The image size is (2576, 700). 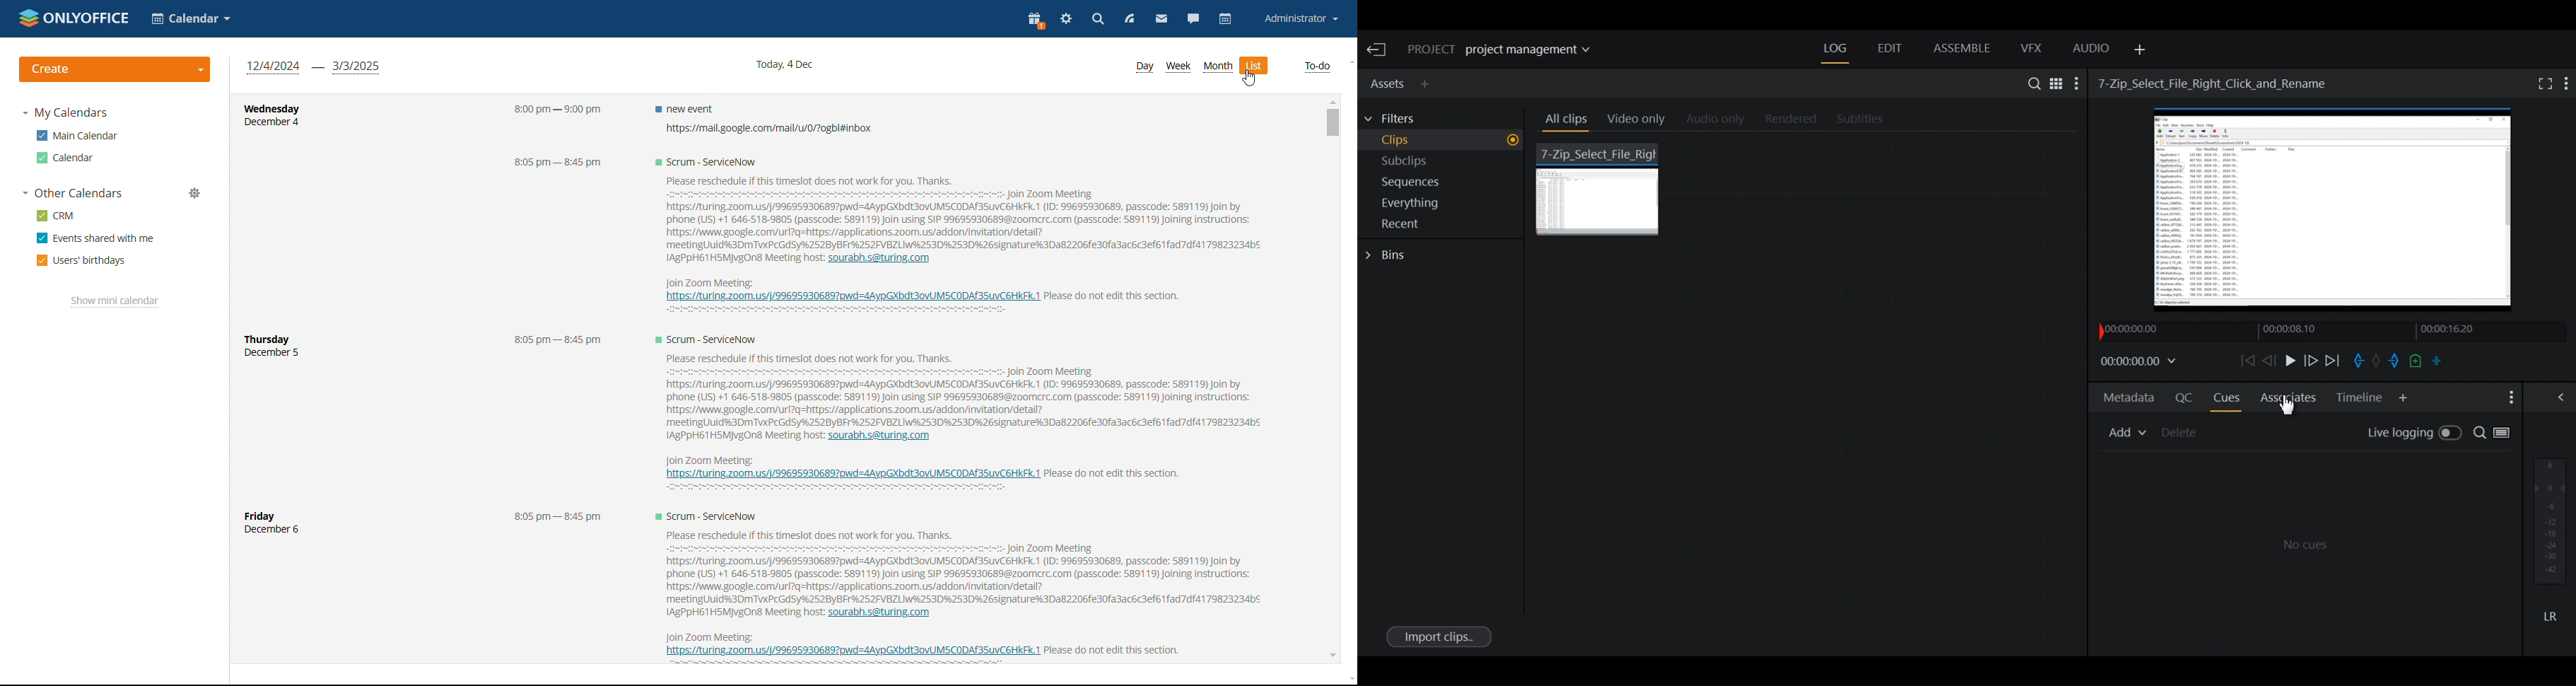 I want to click on manage, so click(x=194, y=193).